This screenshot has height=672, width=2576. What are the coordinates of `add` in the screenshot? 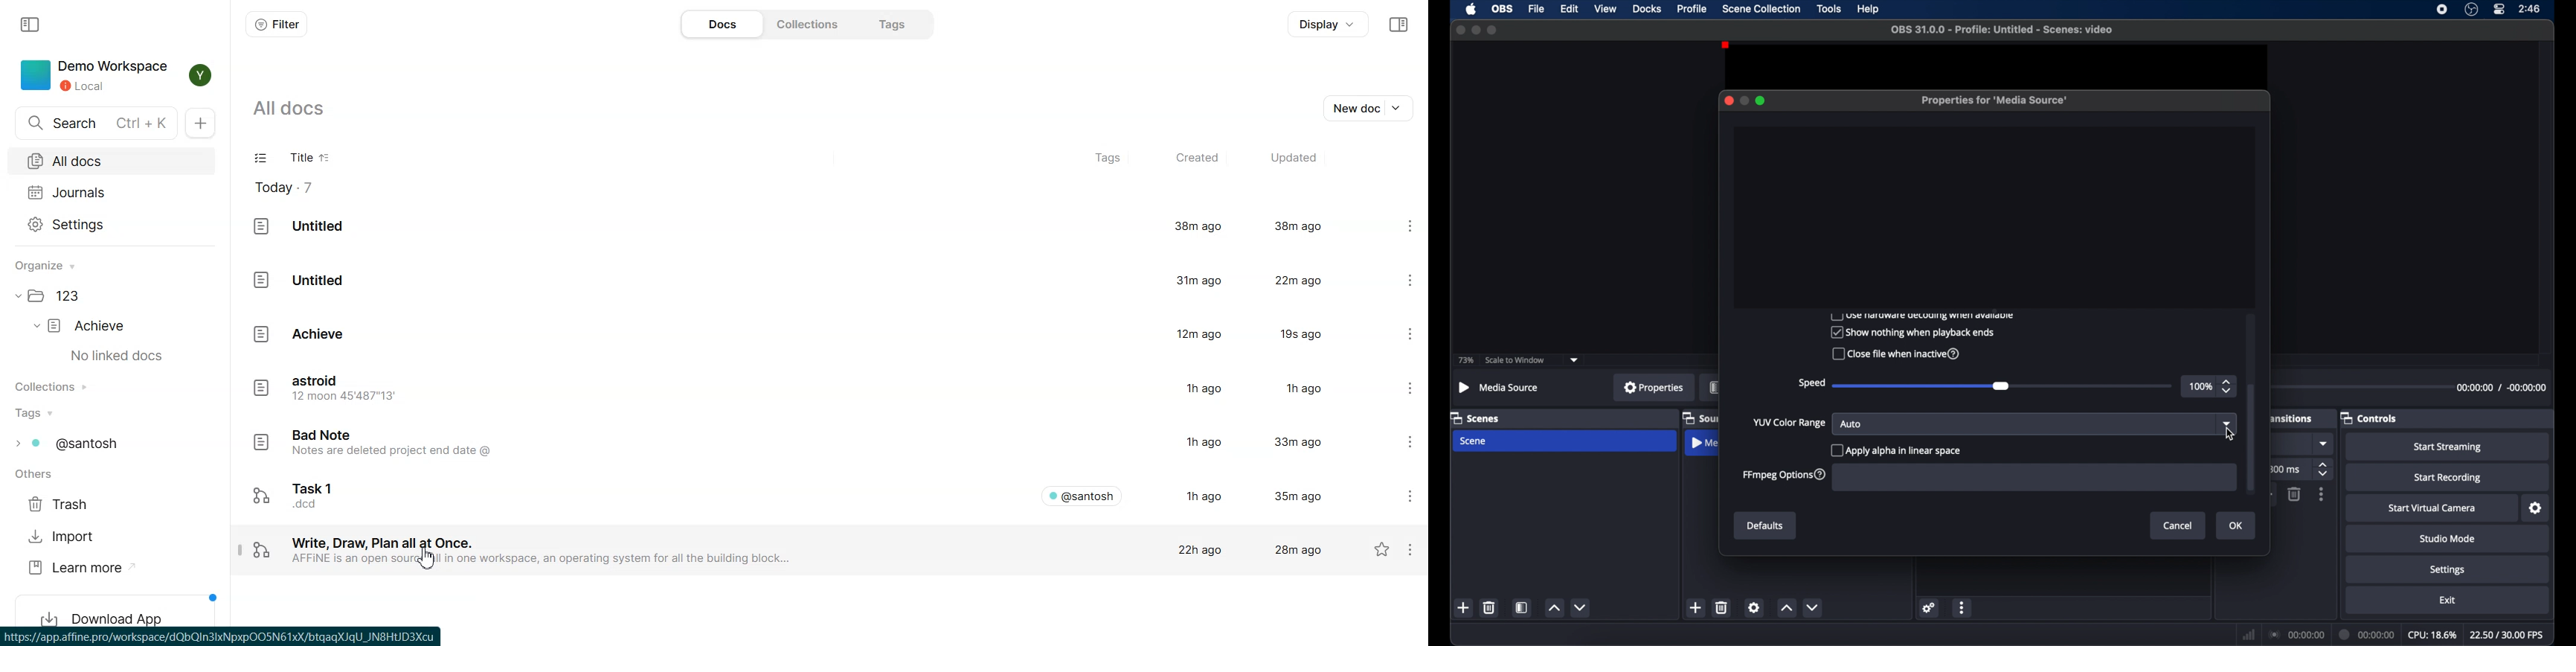 It's located at (1464, 608).